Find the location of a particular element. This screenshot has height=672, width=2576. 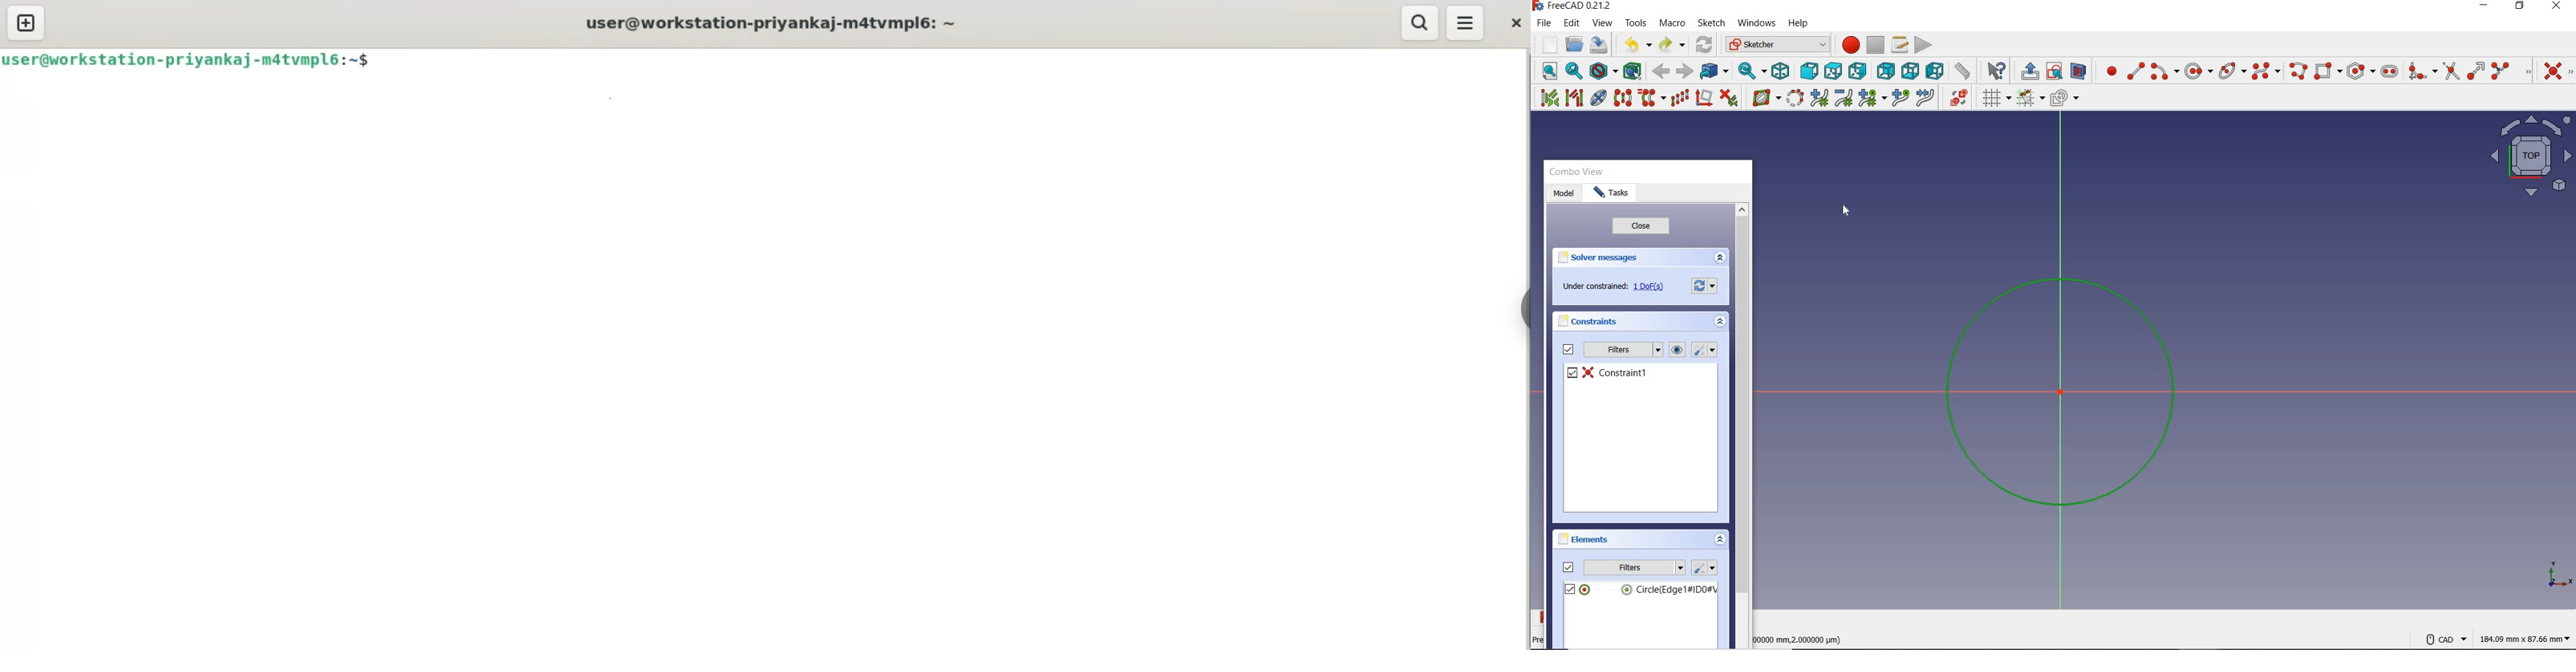

view is located at coordinates (1677, 350).